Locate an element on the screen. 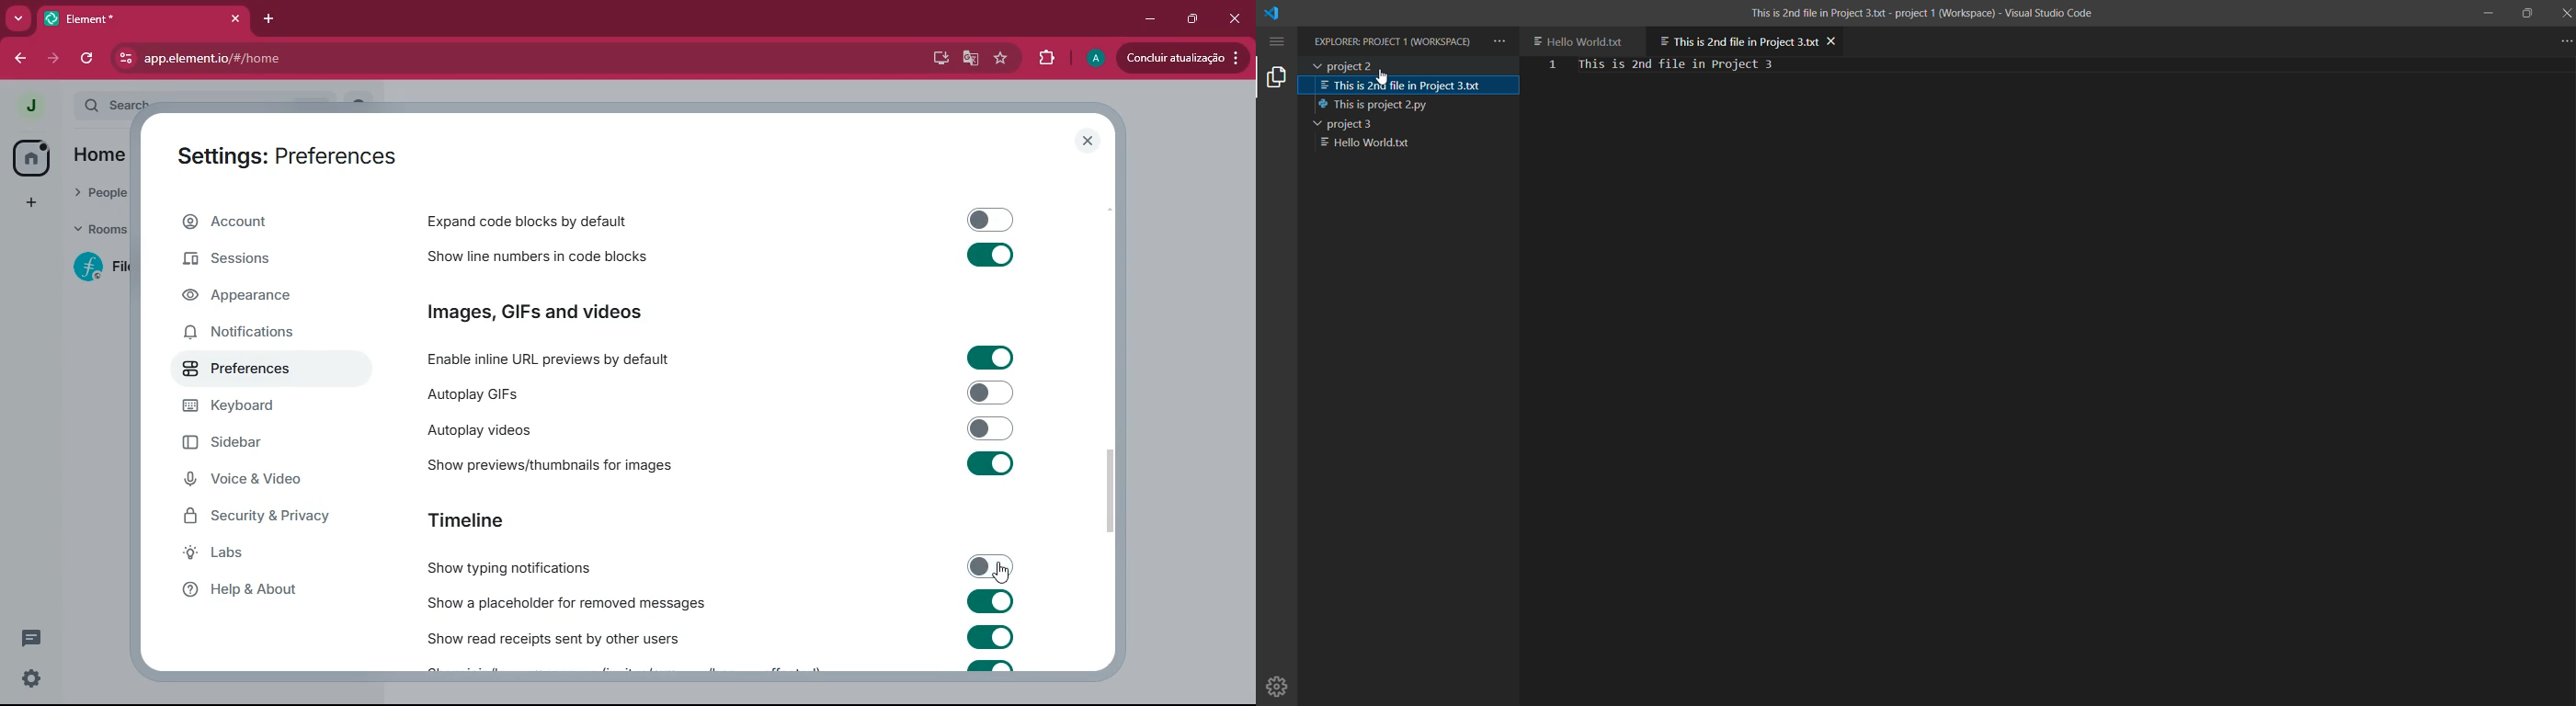 This screenshot has height=728, width=2576. maximize is located at coordinates (1194, 19).